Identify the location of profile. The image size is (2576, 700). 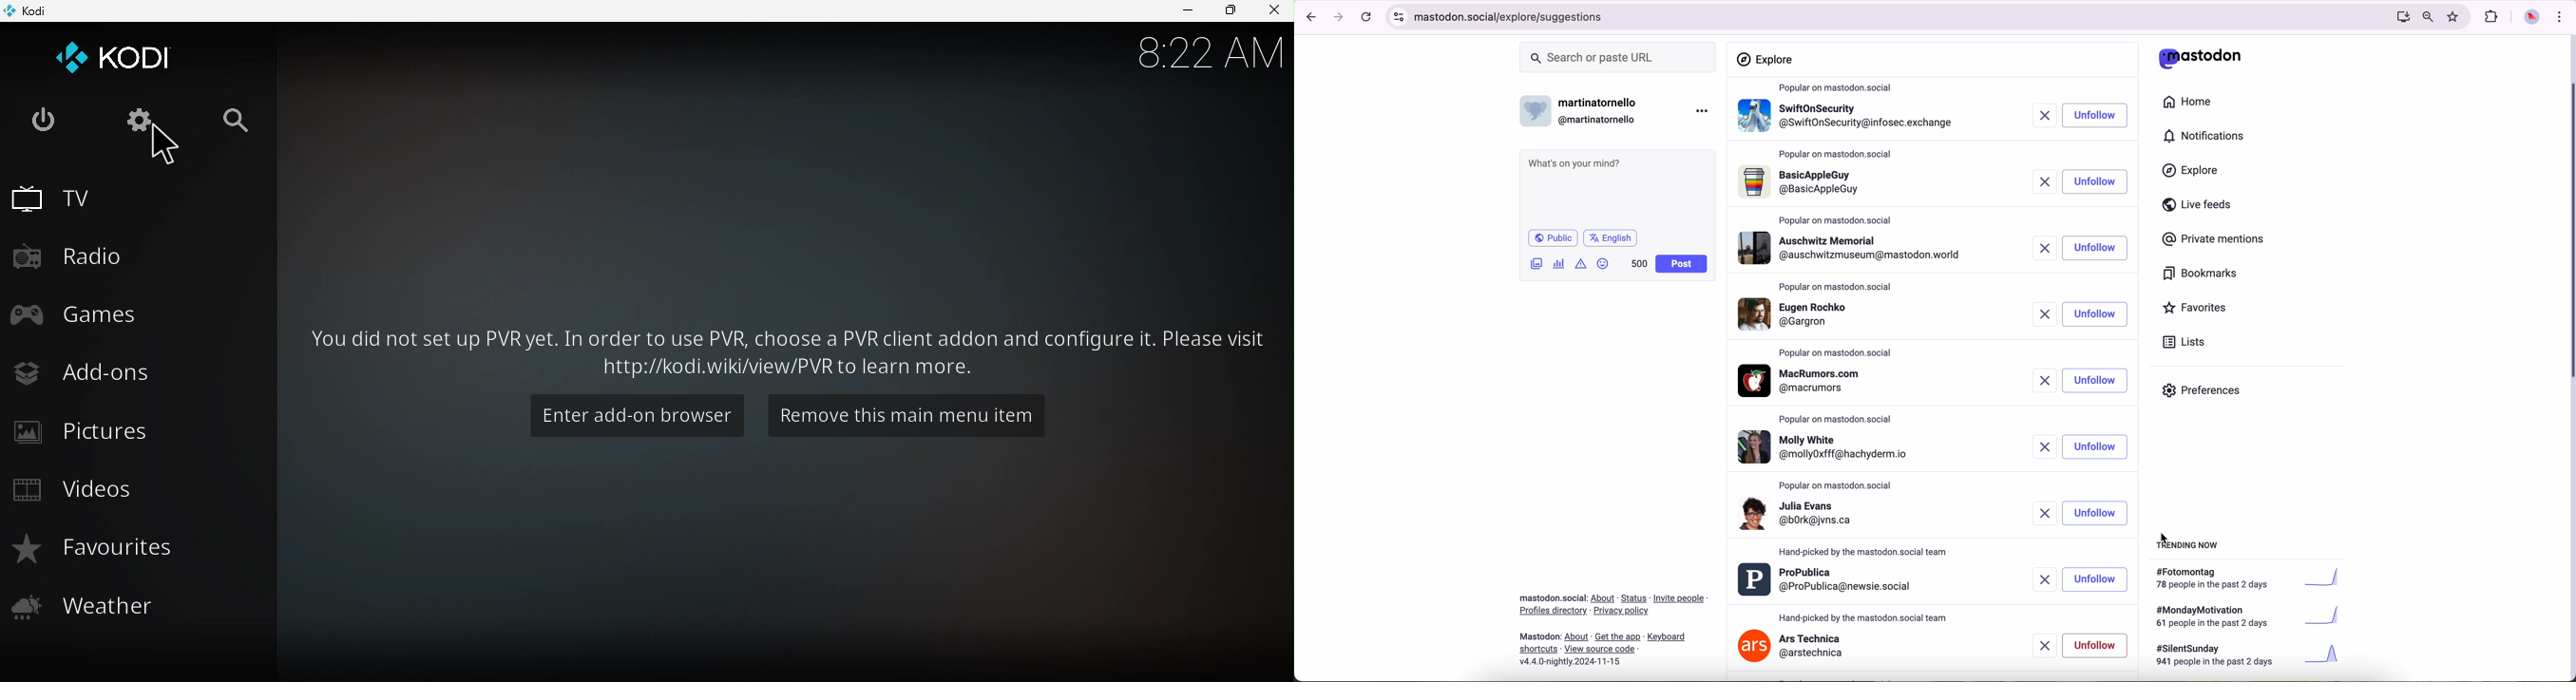
(1849, 248).